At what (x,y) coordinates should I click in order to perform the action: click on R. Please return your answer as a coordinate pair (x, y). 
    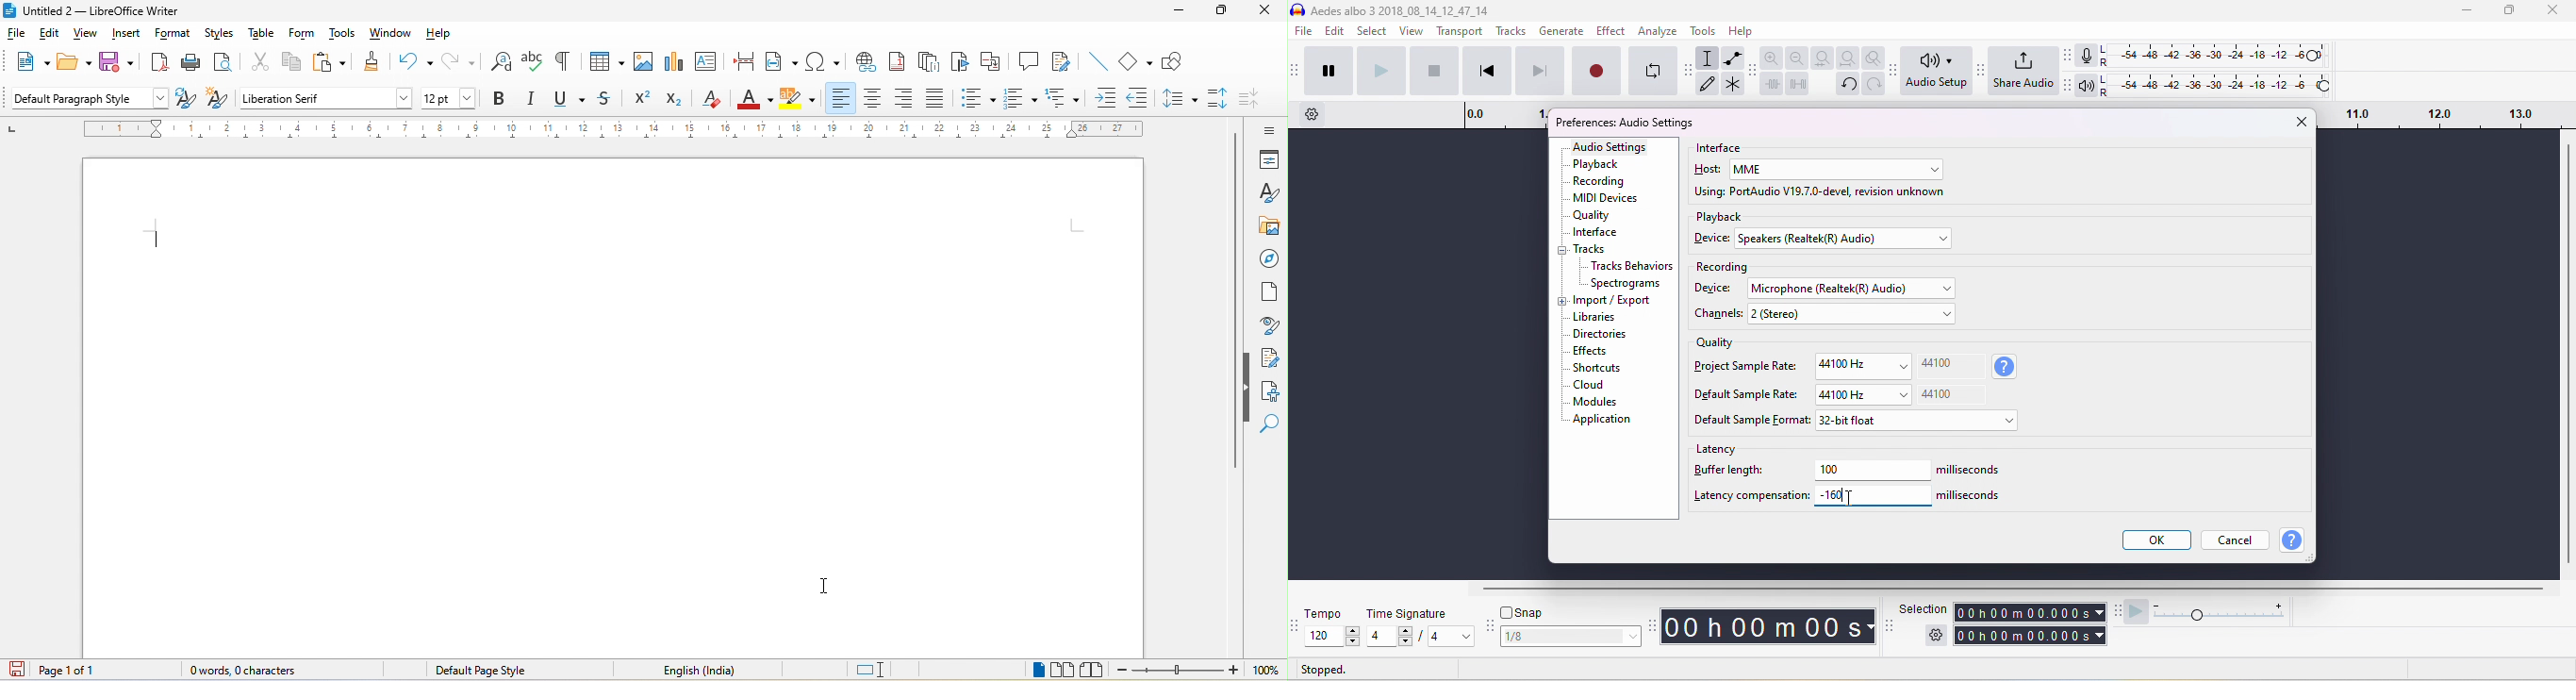
    Looking at the image, I should click on (2105, 64).